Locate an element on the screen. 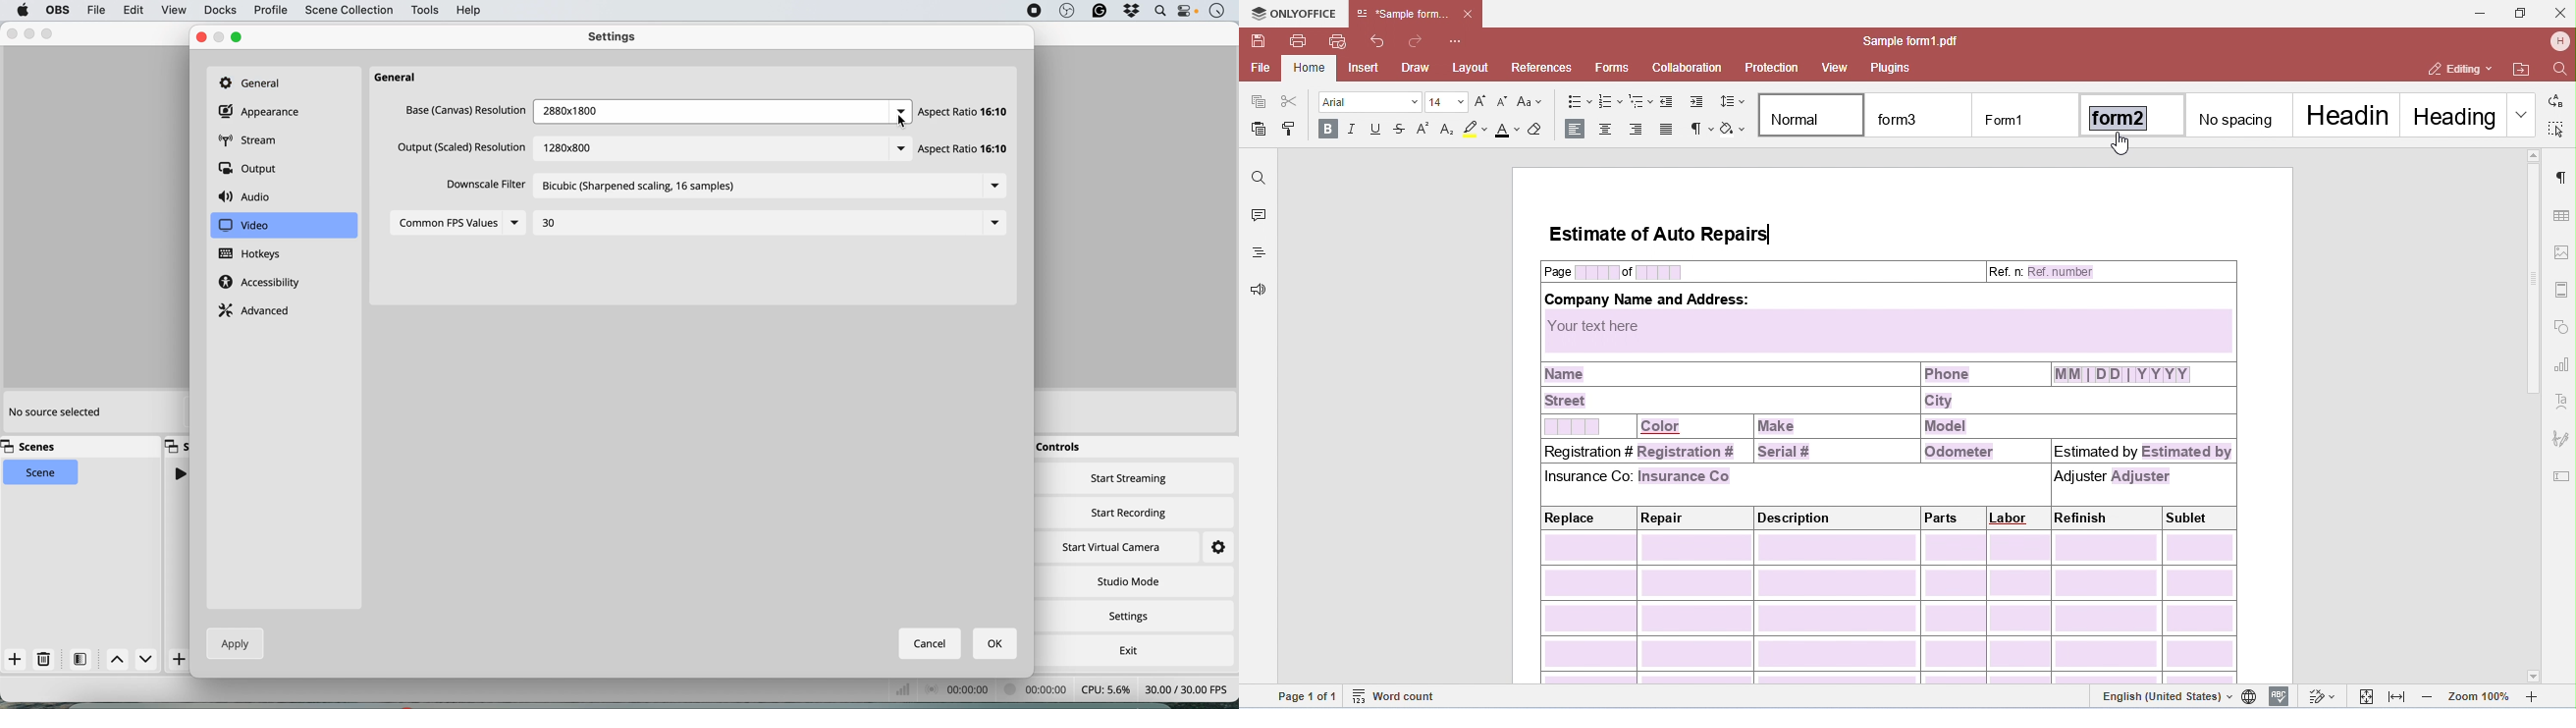 The height and width of the screenshot is (728, 2576). List item is located at coordinates (991, 223).